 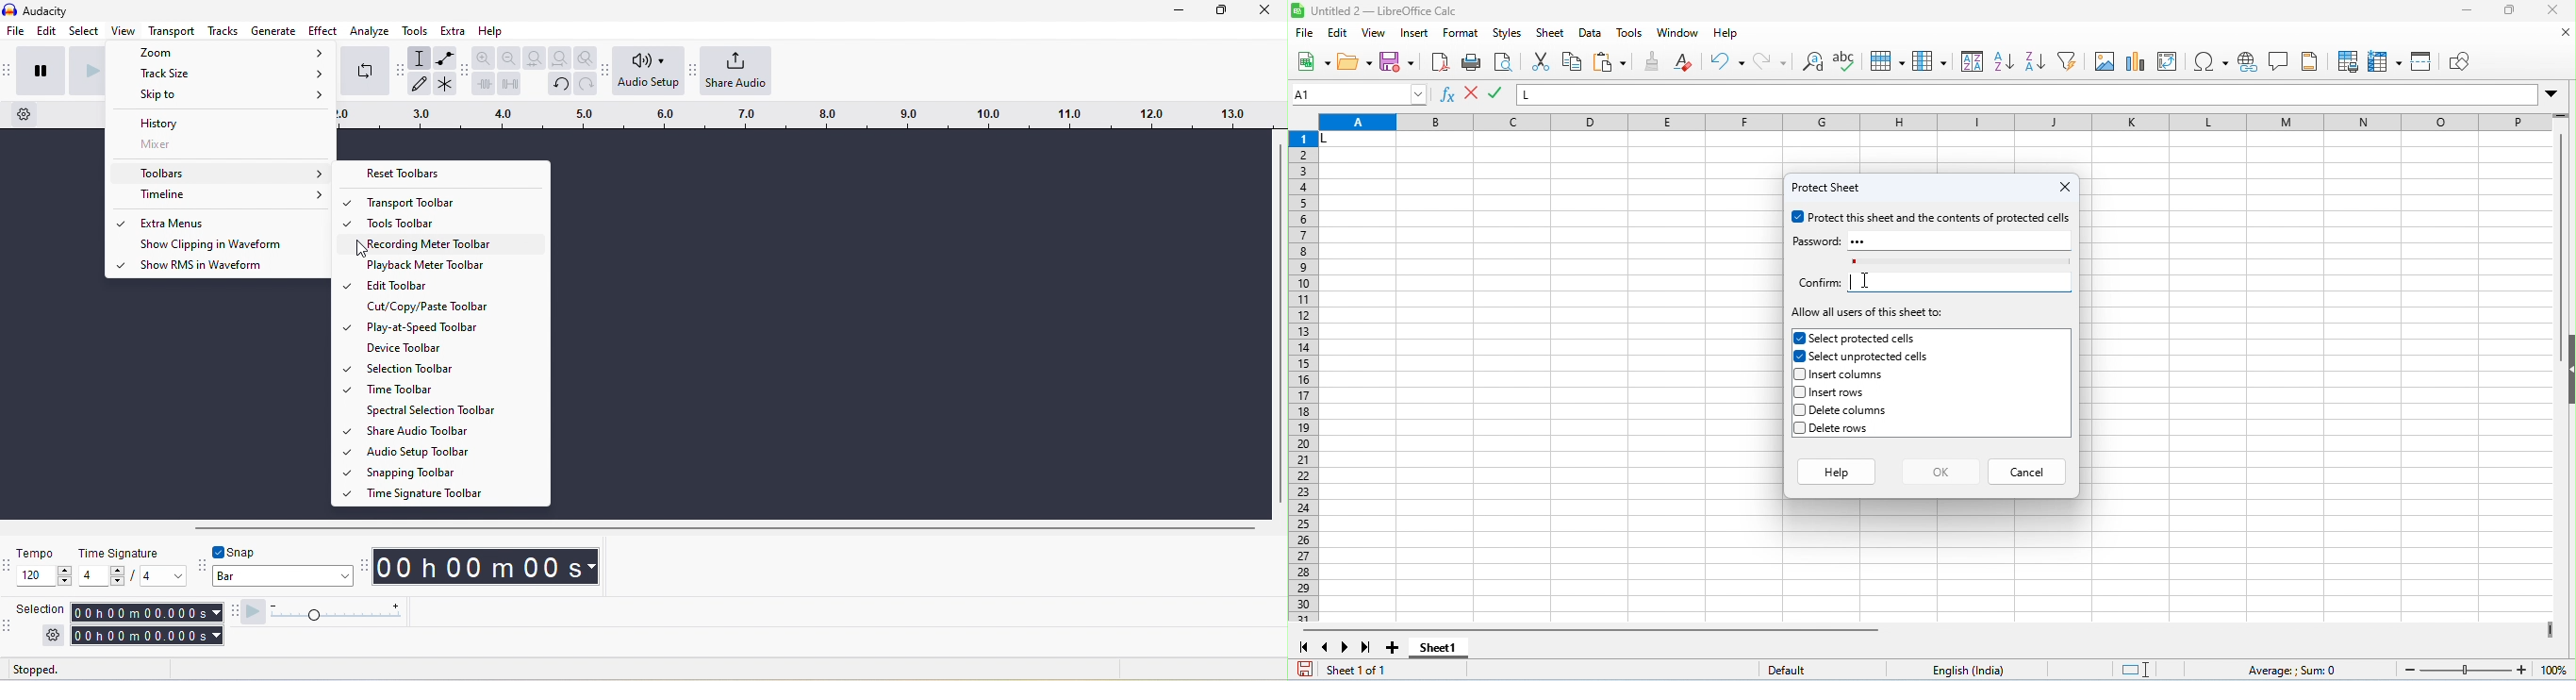 What do you see at coordinates (1631, 33) in the screenshot?
I see `tools` at bounding box center [1631, 33].